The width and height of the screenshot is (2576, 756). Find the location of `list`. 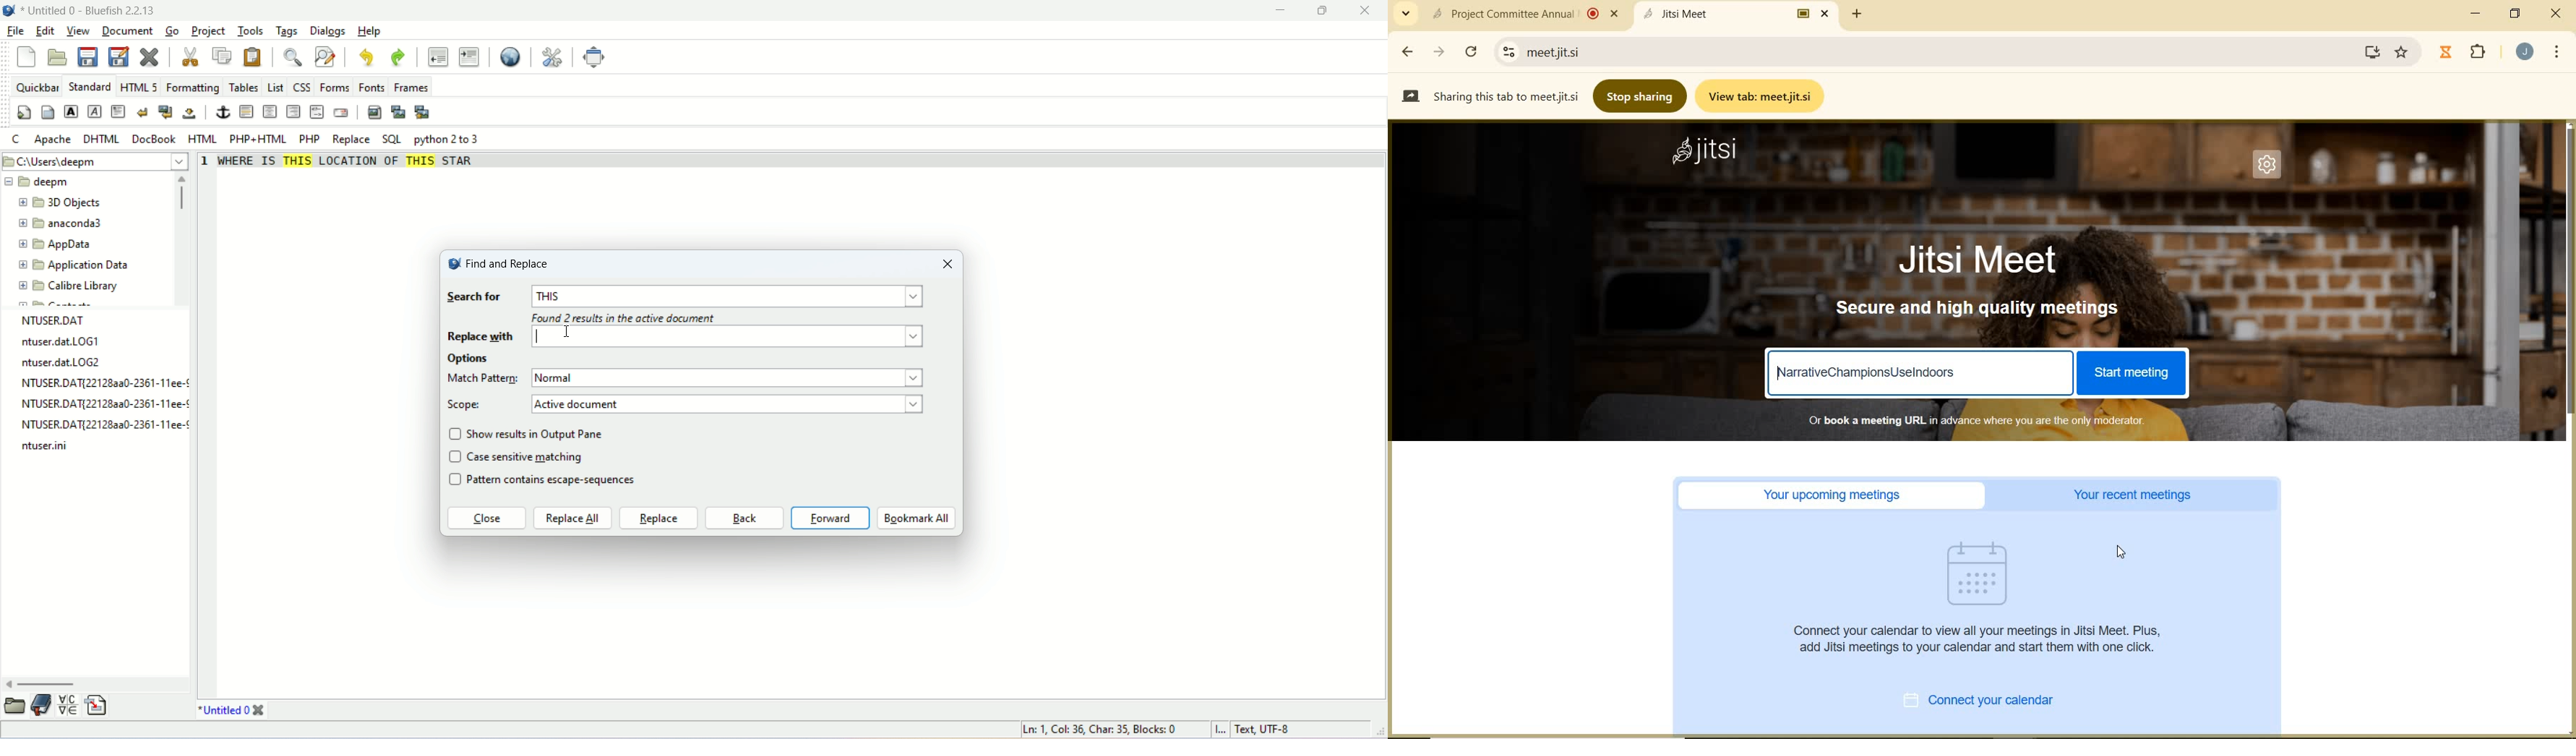

list is located at coordinates (276, 87).